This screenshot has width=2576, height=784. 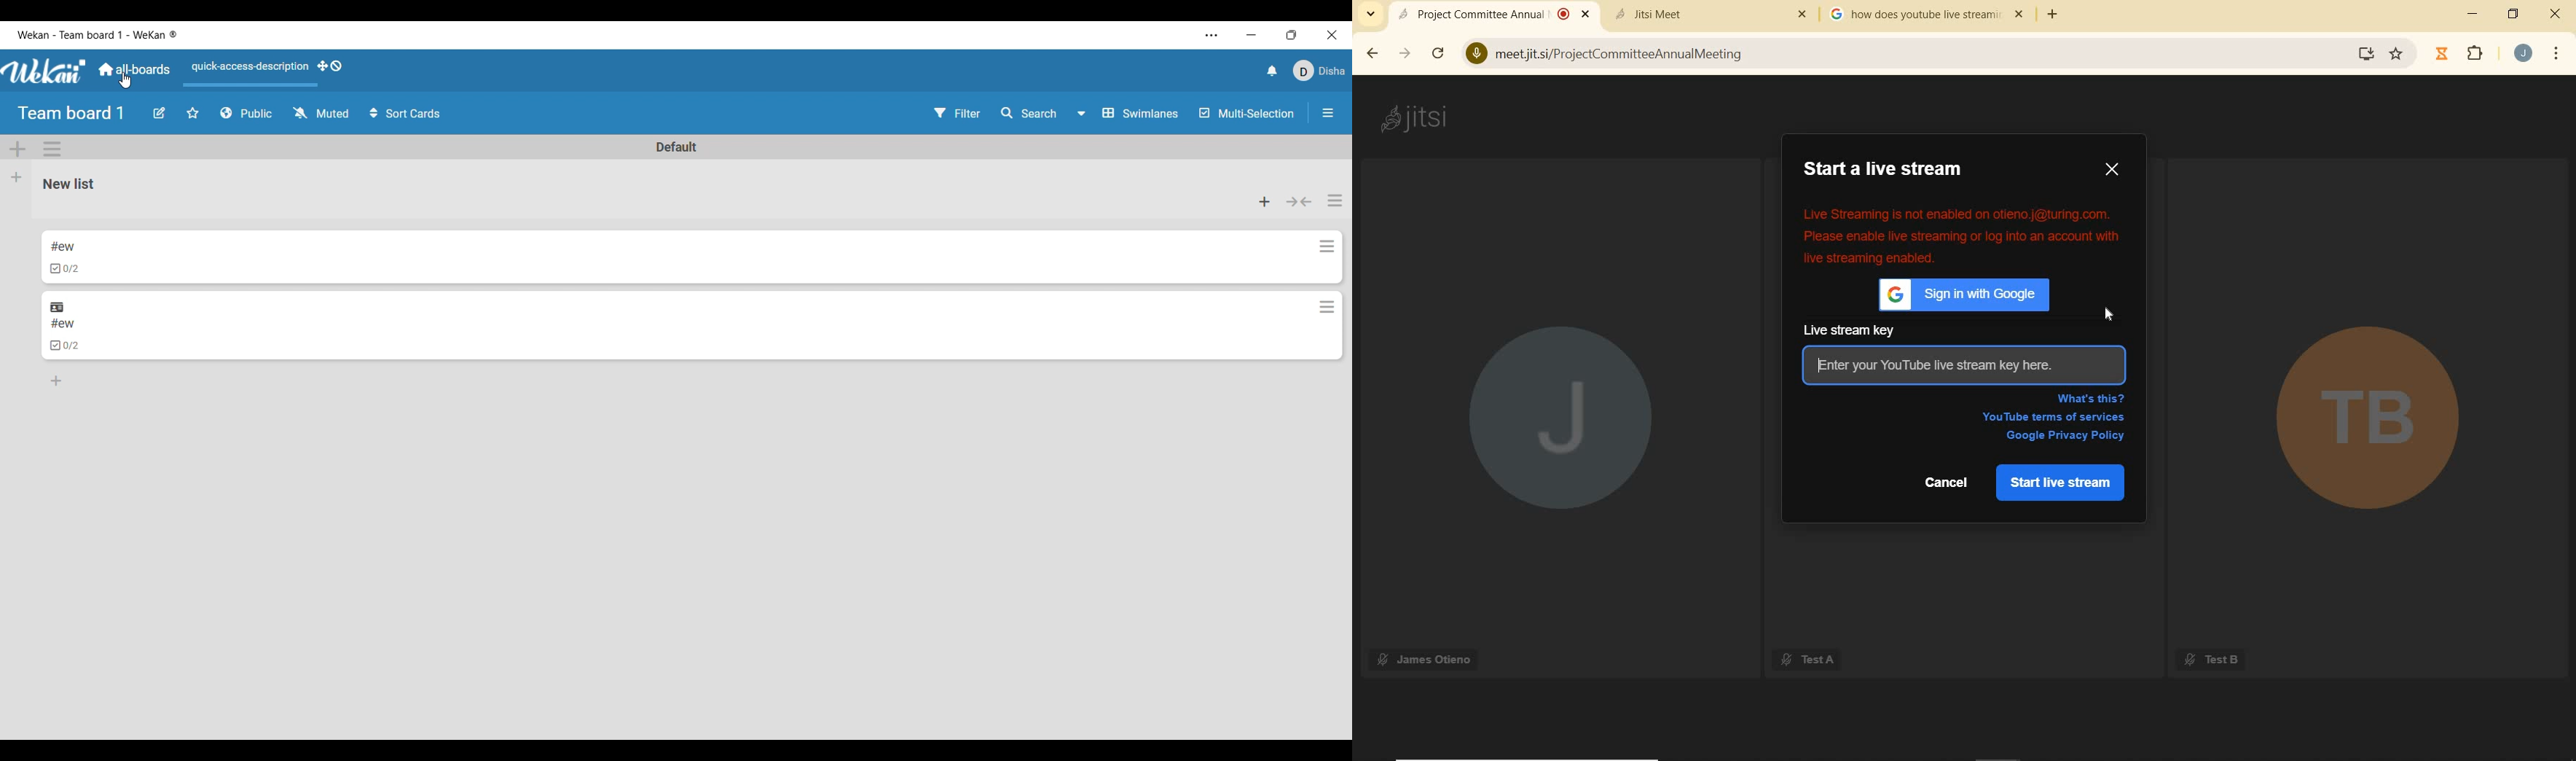 What do you see at coordinates (246, 113) in the screenshot?
I see `Privacy status of board changed` at bounding box center [246, 113].